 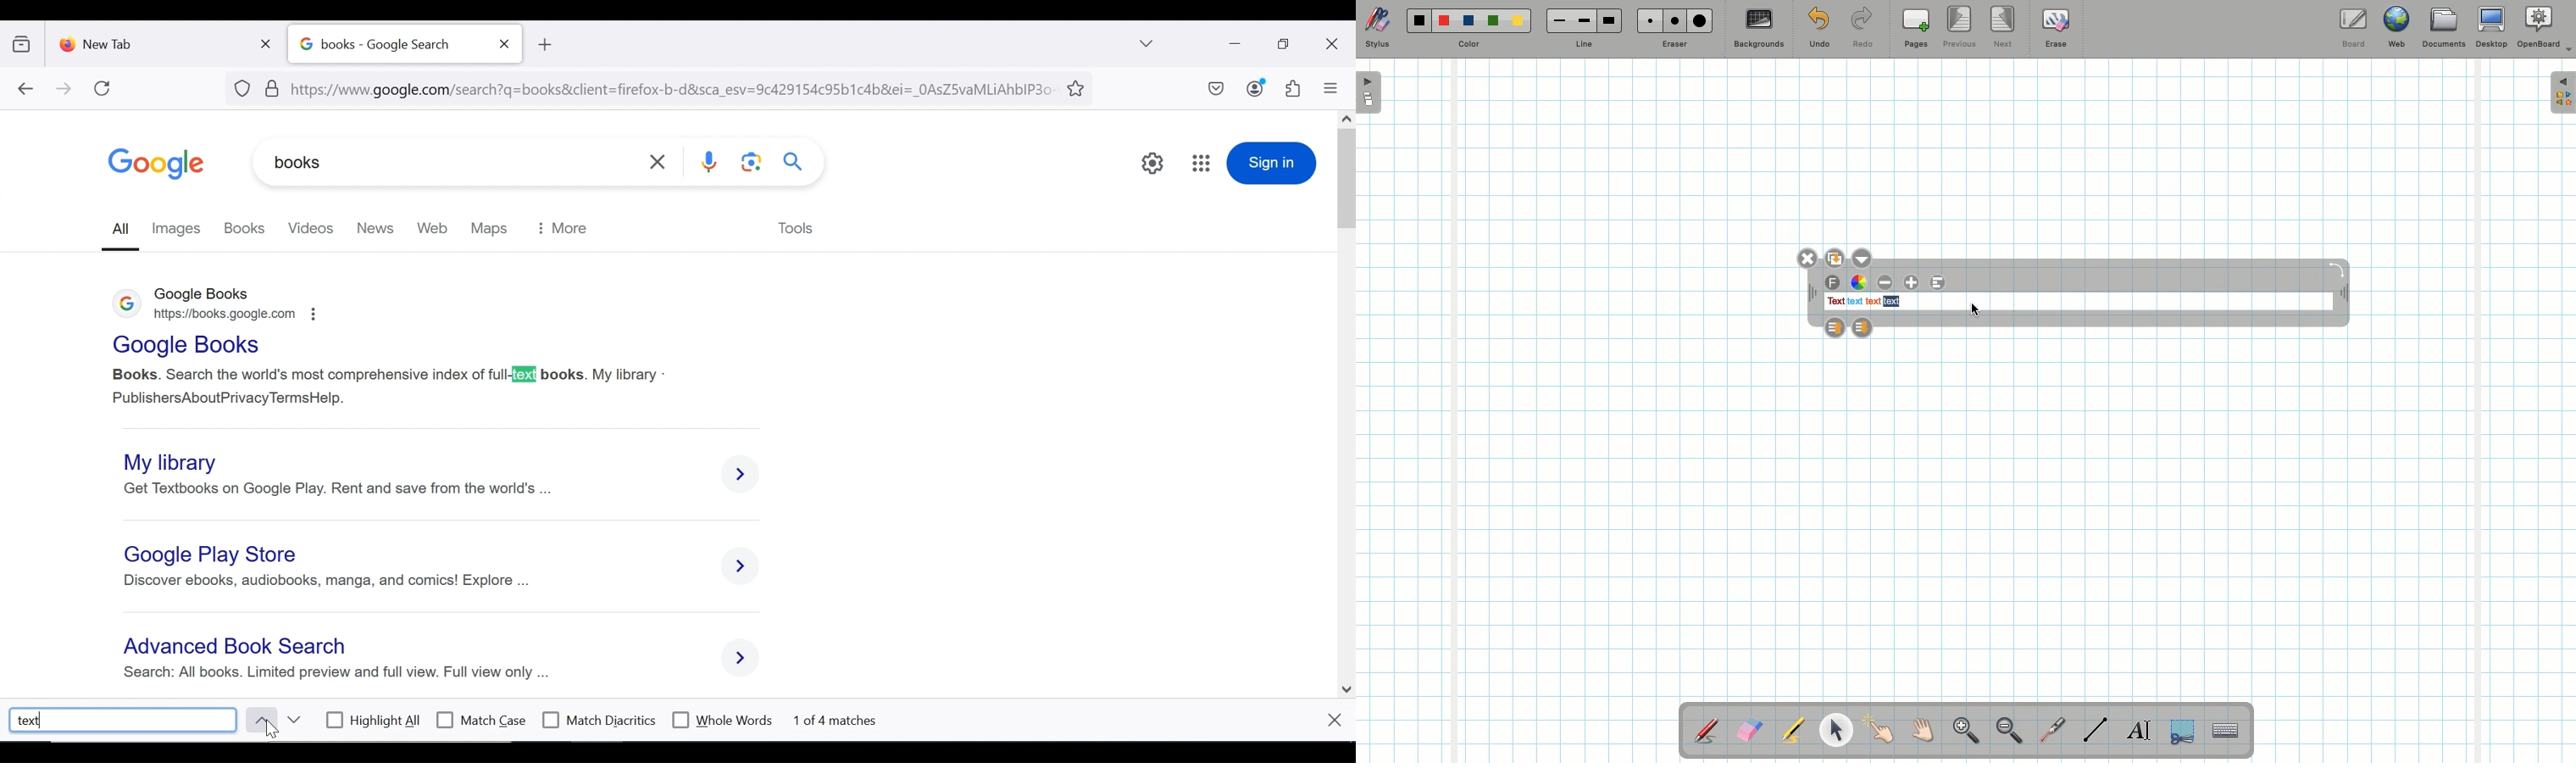 I want to click on restore, so click(x=1285, y=45).